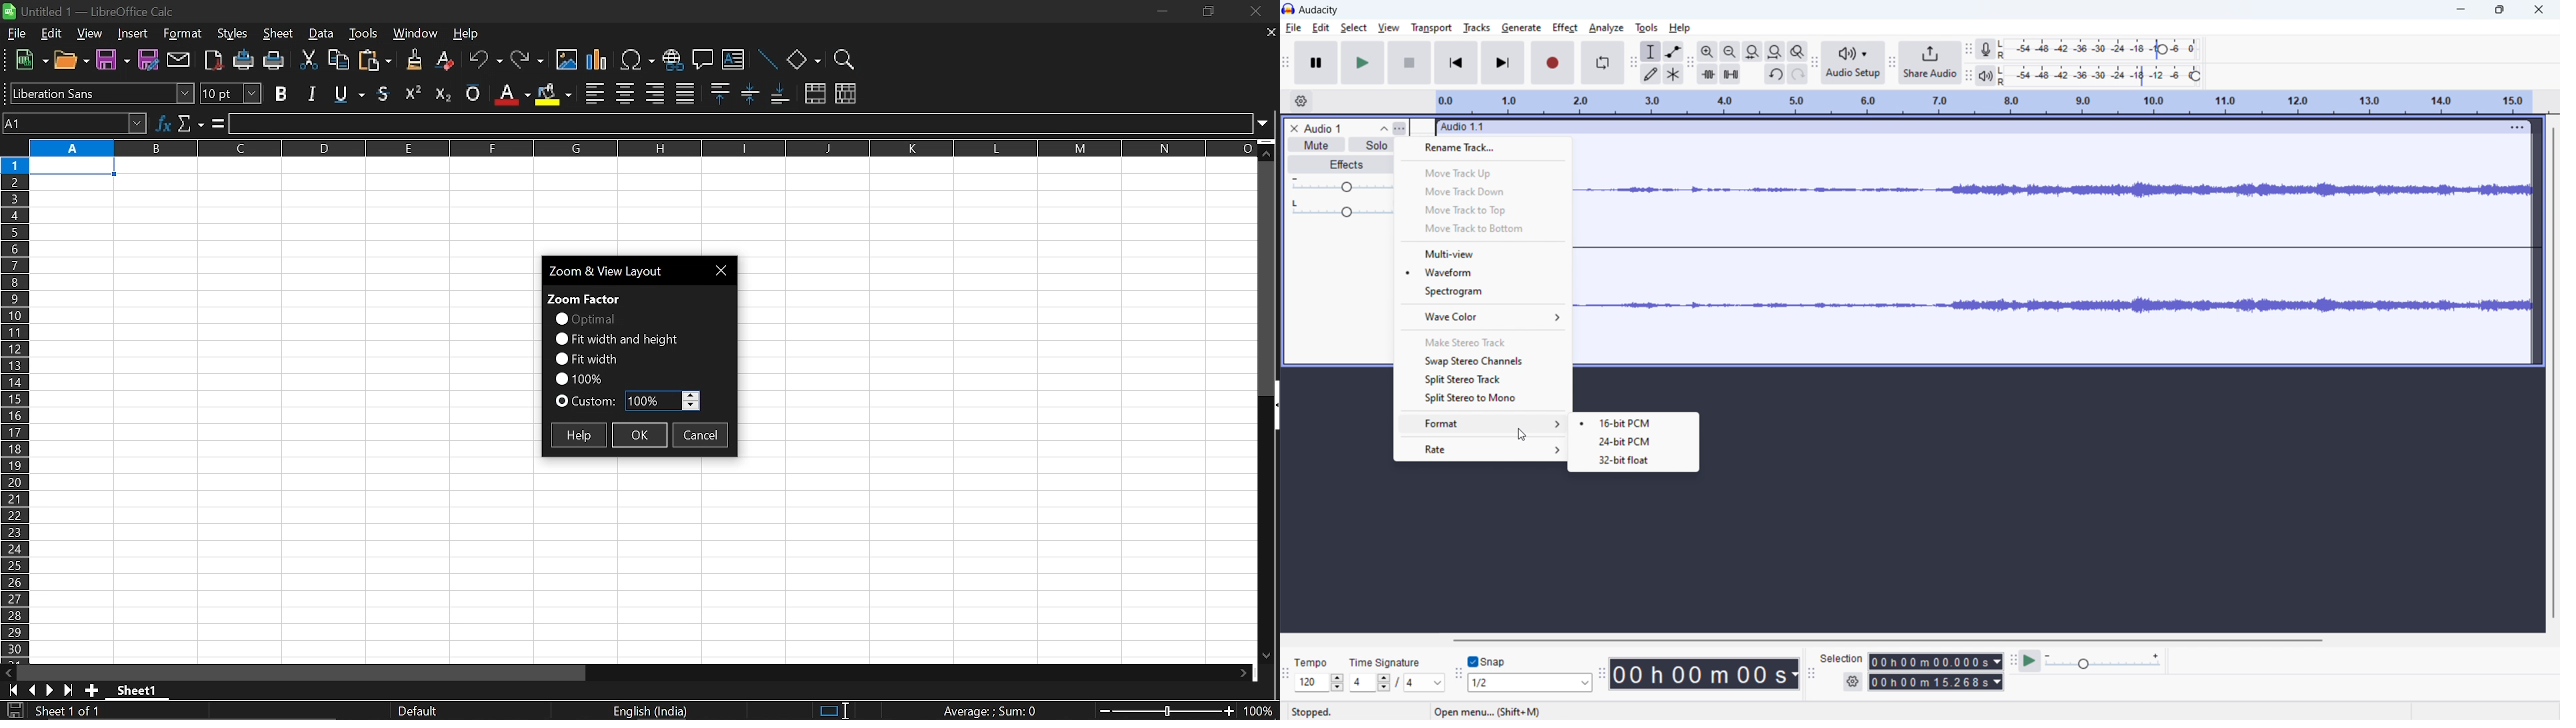 The height and width of the screenshot is (728, 2576). I want to click on rows, so click(13, 408).